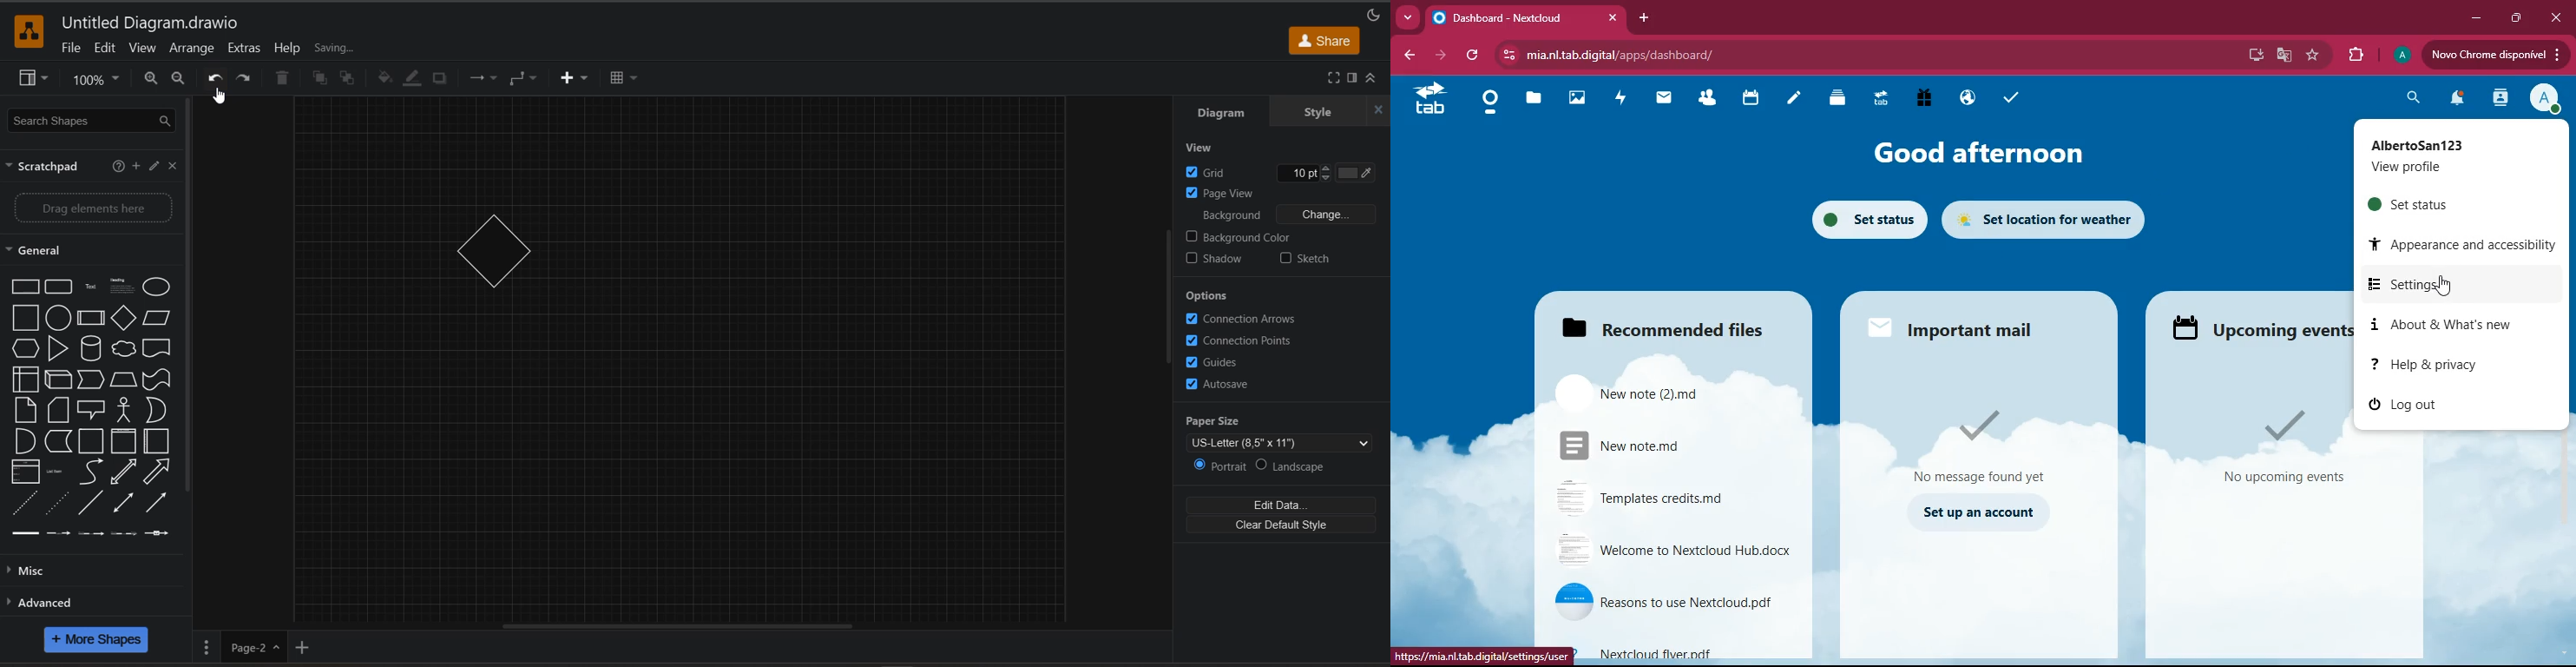 The image size is (2576, 672). Describe the element at coordinates (2251, 56) in the screenshot. I see `desktop` at that location.